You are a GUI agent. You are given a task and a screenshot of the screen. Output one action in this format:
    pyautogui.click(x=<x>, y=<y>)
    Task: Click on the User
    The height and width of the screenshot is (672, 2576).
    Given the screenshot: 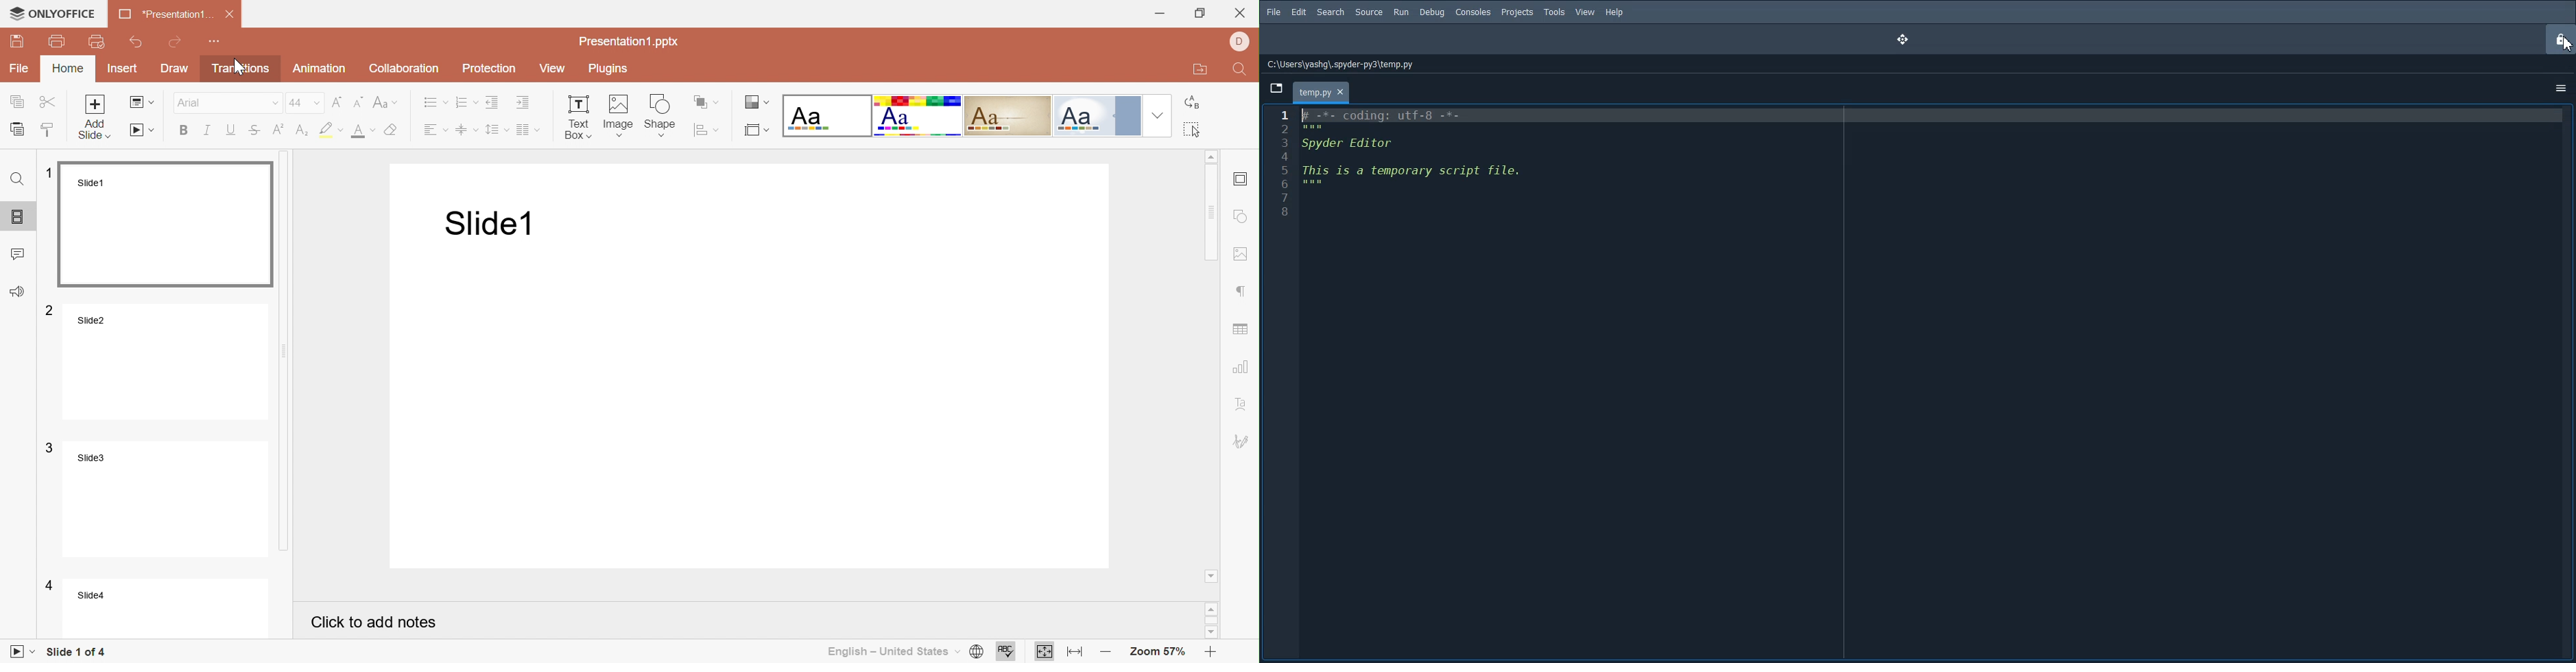 What is the action you would take?
    pyautogui.click(x=1242, y=40)
    